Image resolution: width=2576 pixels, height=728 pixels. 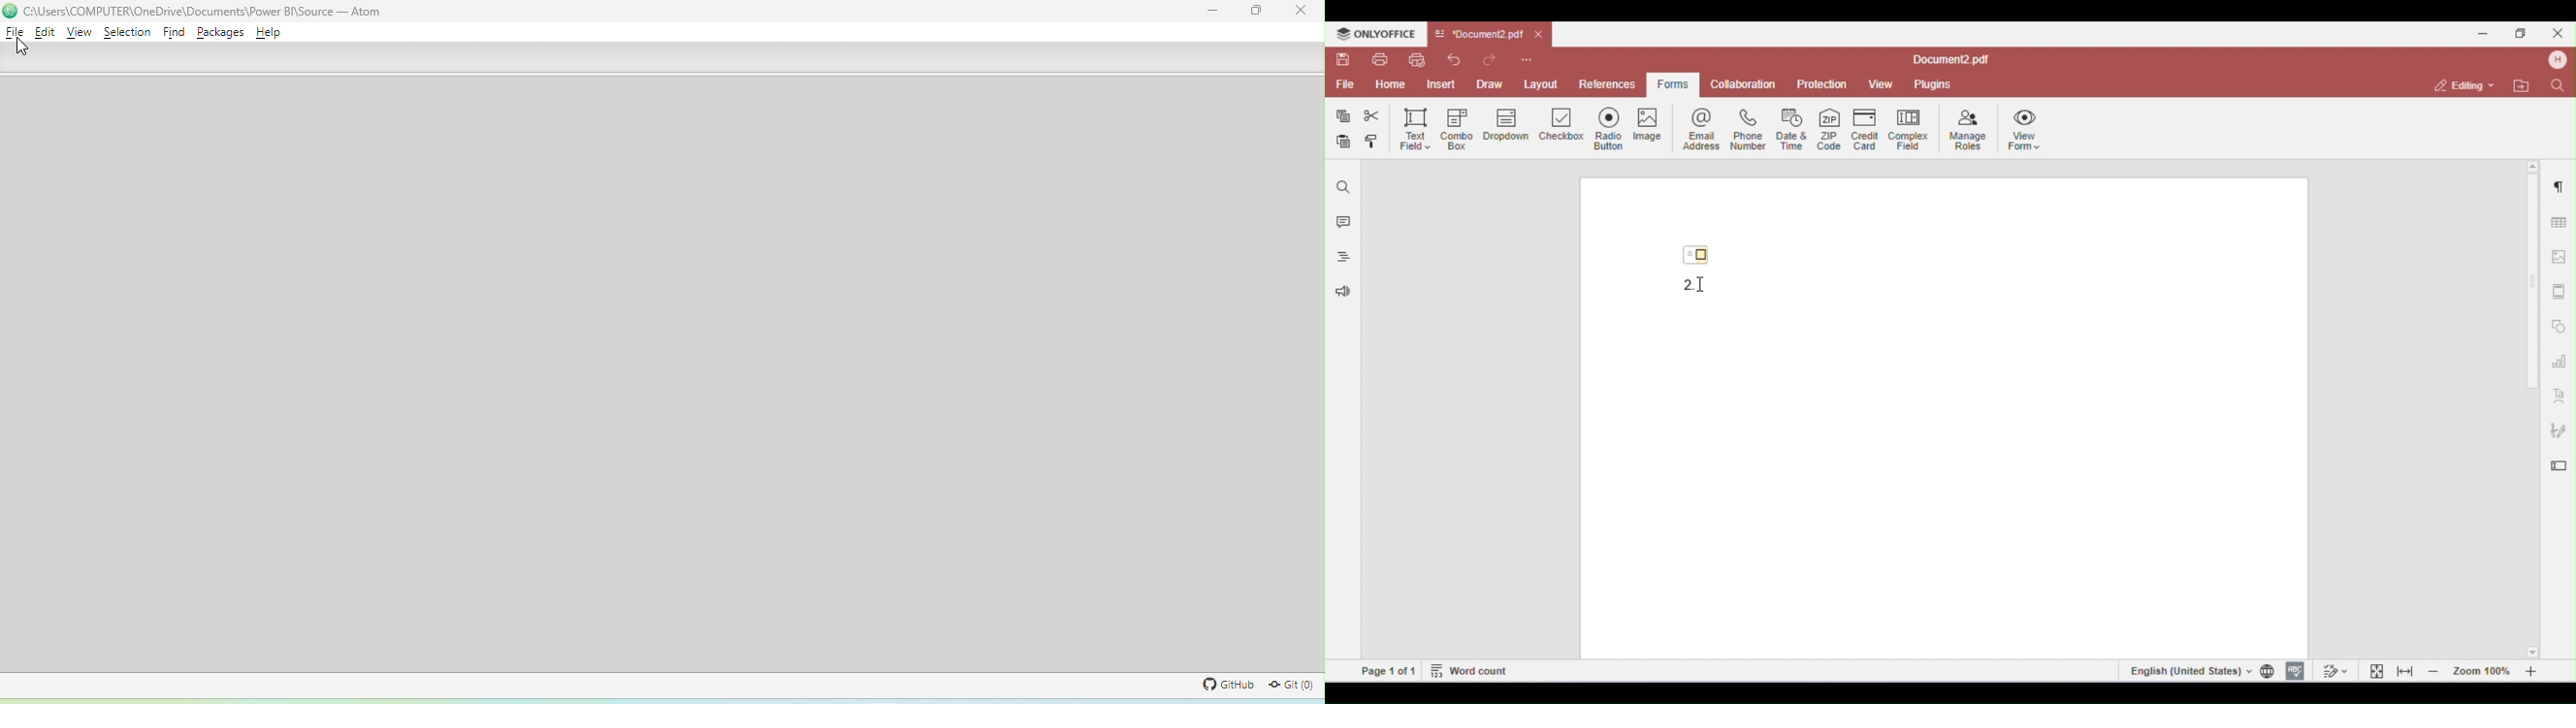 I want to click on image settings, so click(x=2560, y=257).